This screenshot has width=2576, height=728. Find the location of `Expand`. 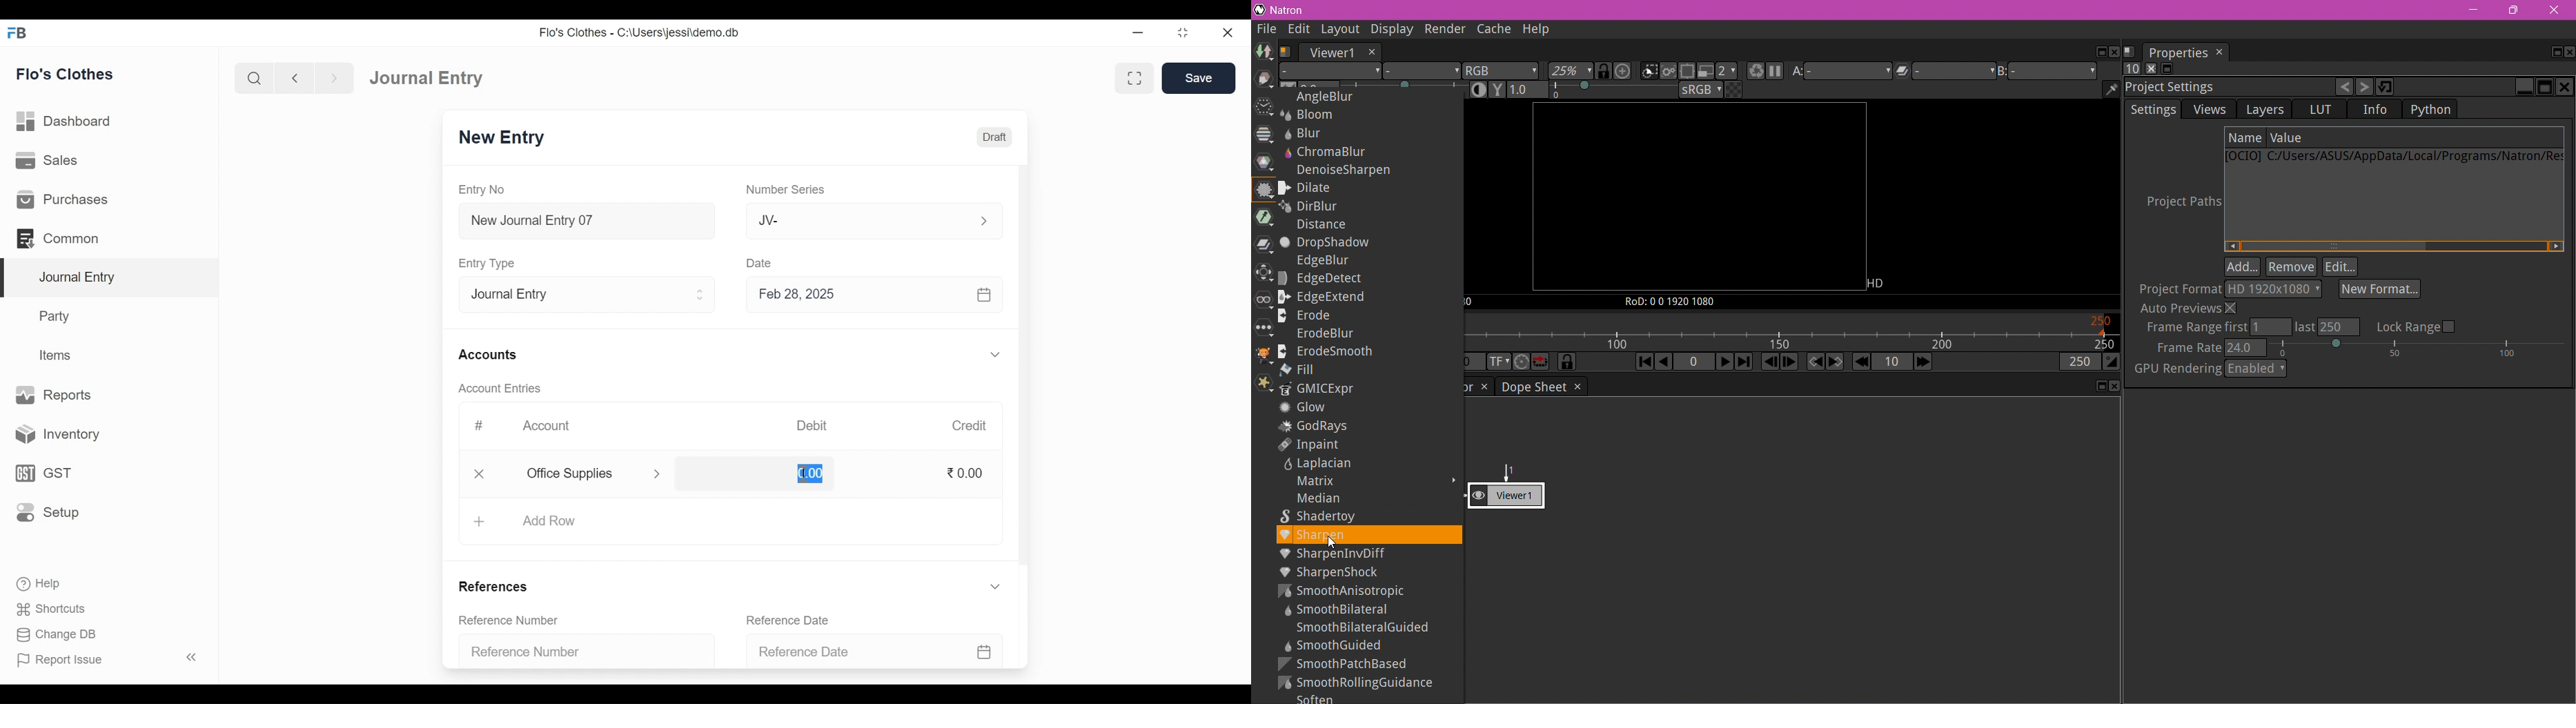

Expand is located at coordinates (702, 295).